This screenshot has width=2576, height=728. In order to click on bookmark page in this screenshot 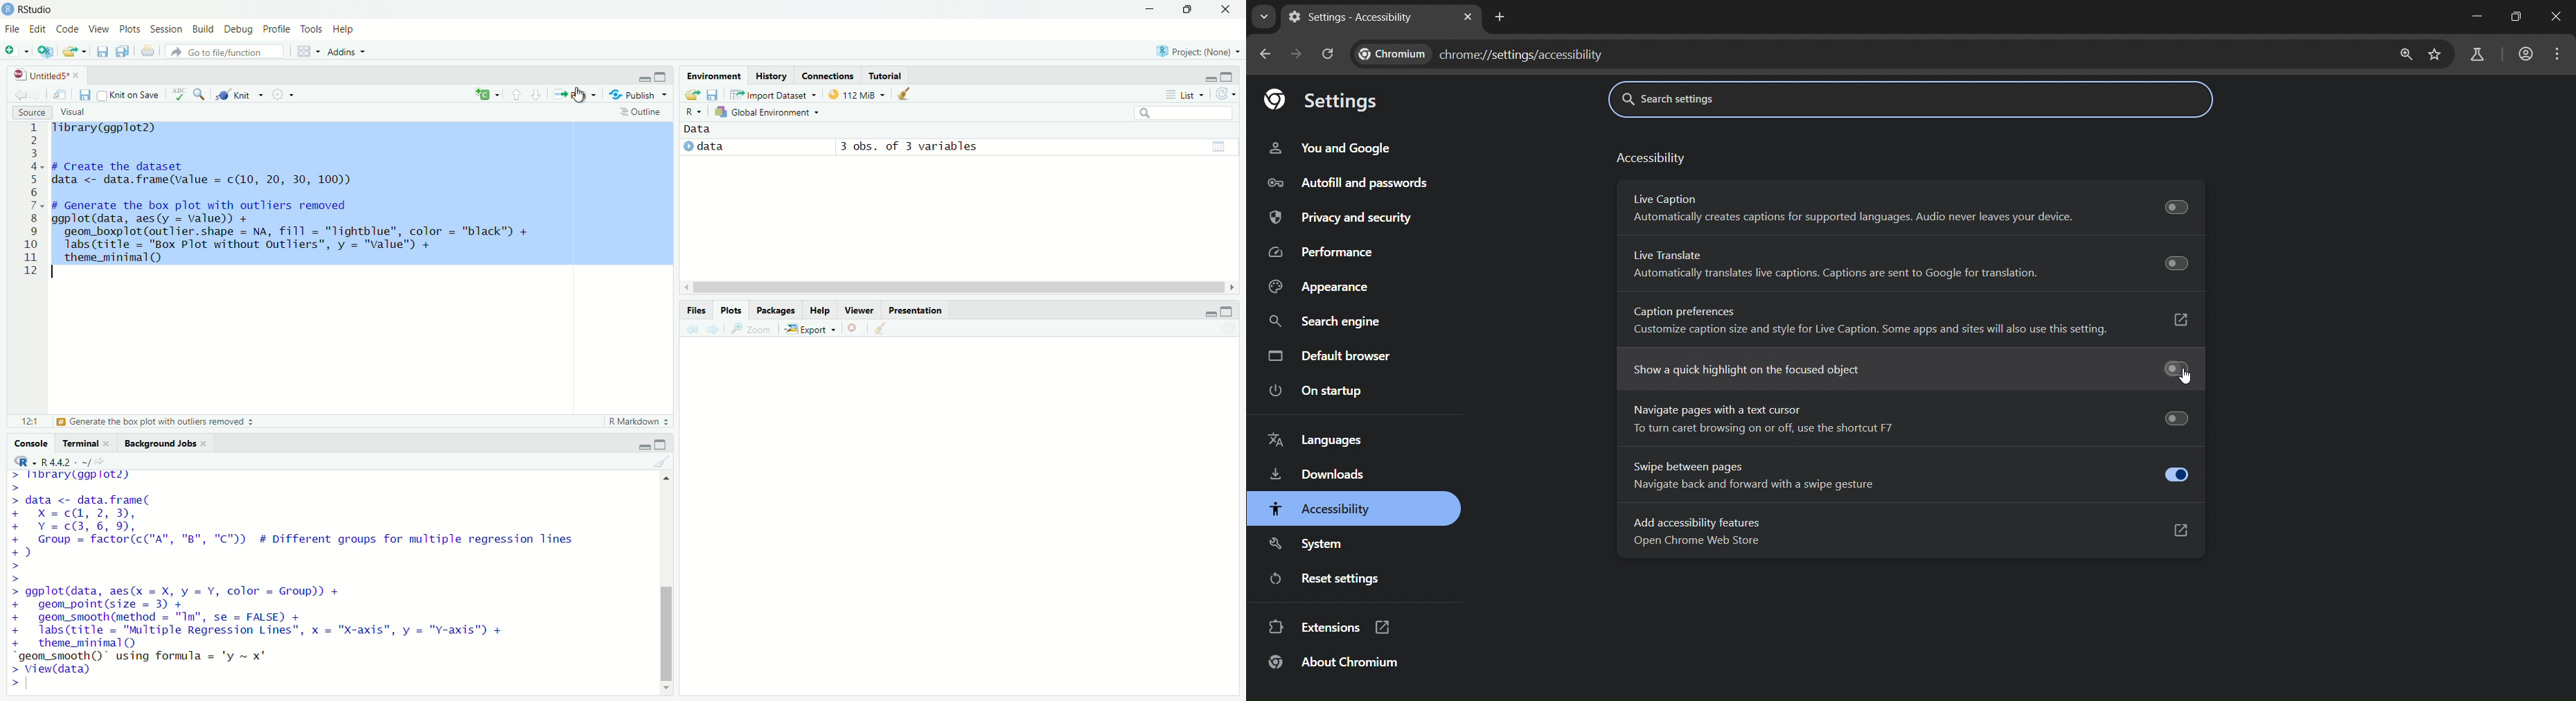, I will do `click(2435, 54)`.